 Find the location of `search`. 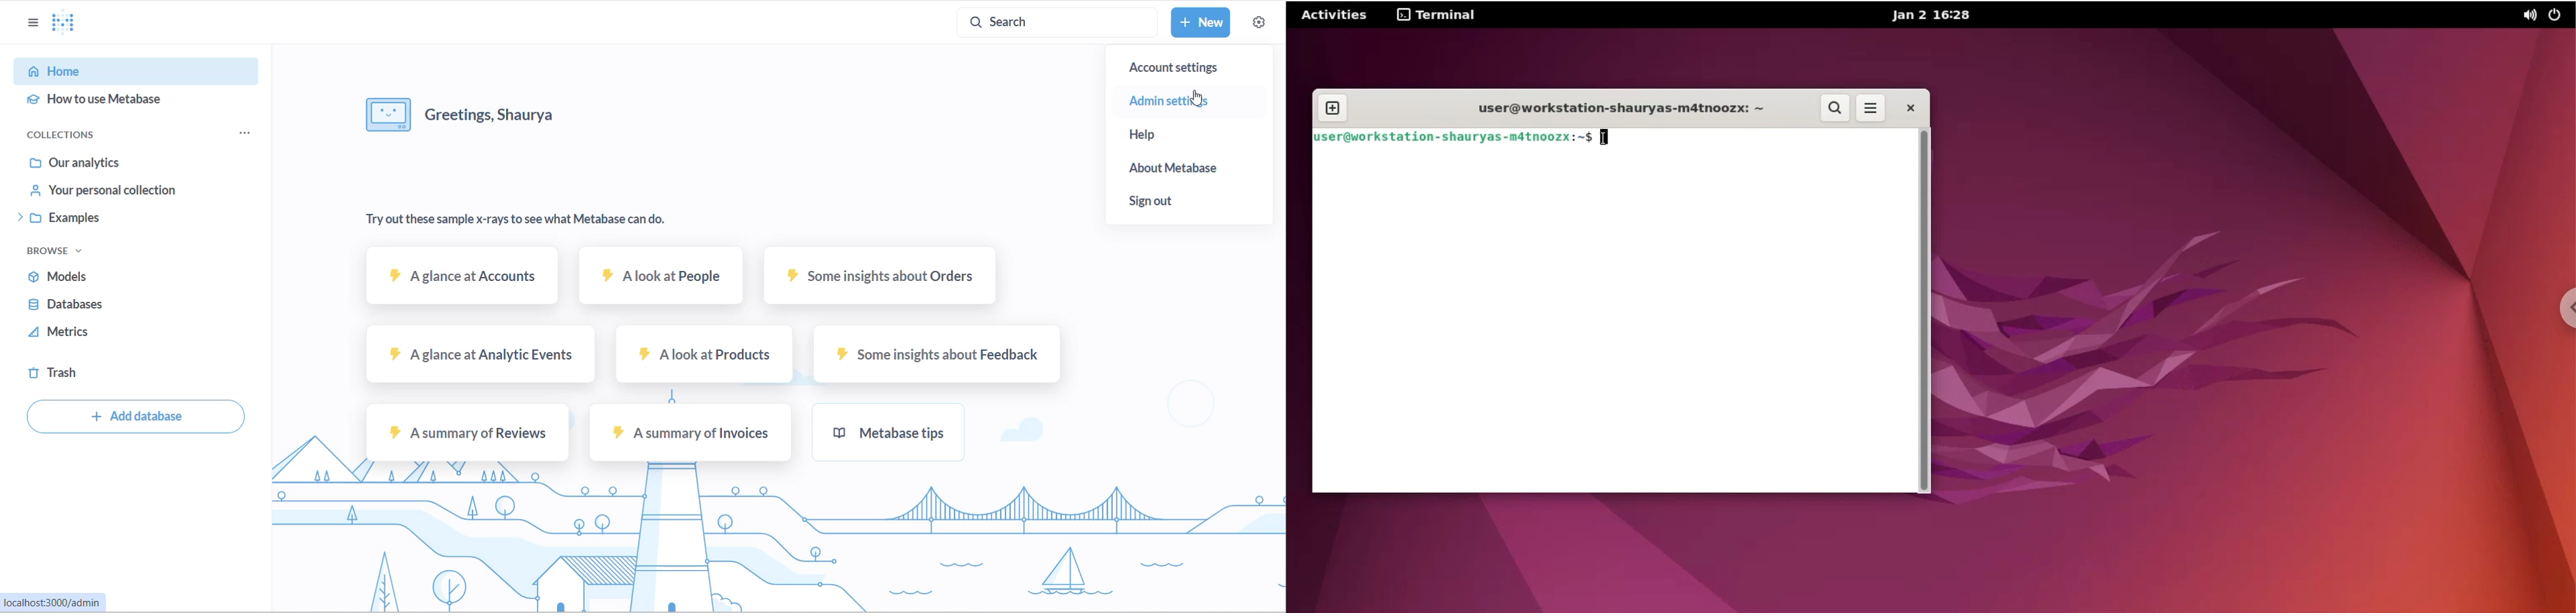

search is located at coordinates (1835, 109).